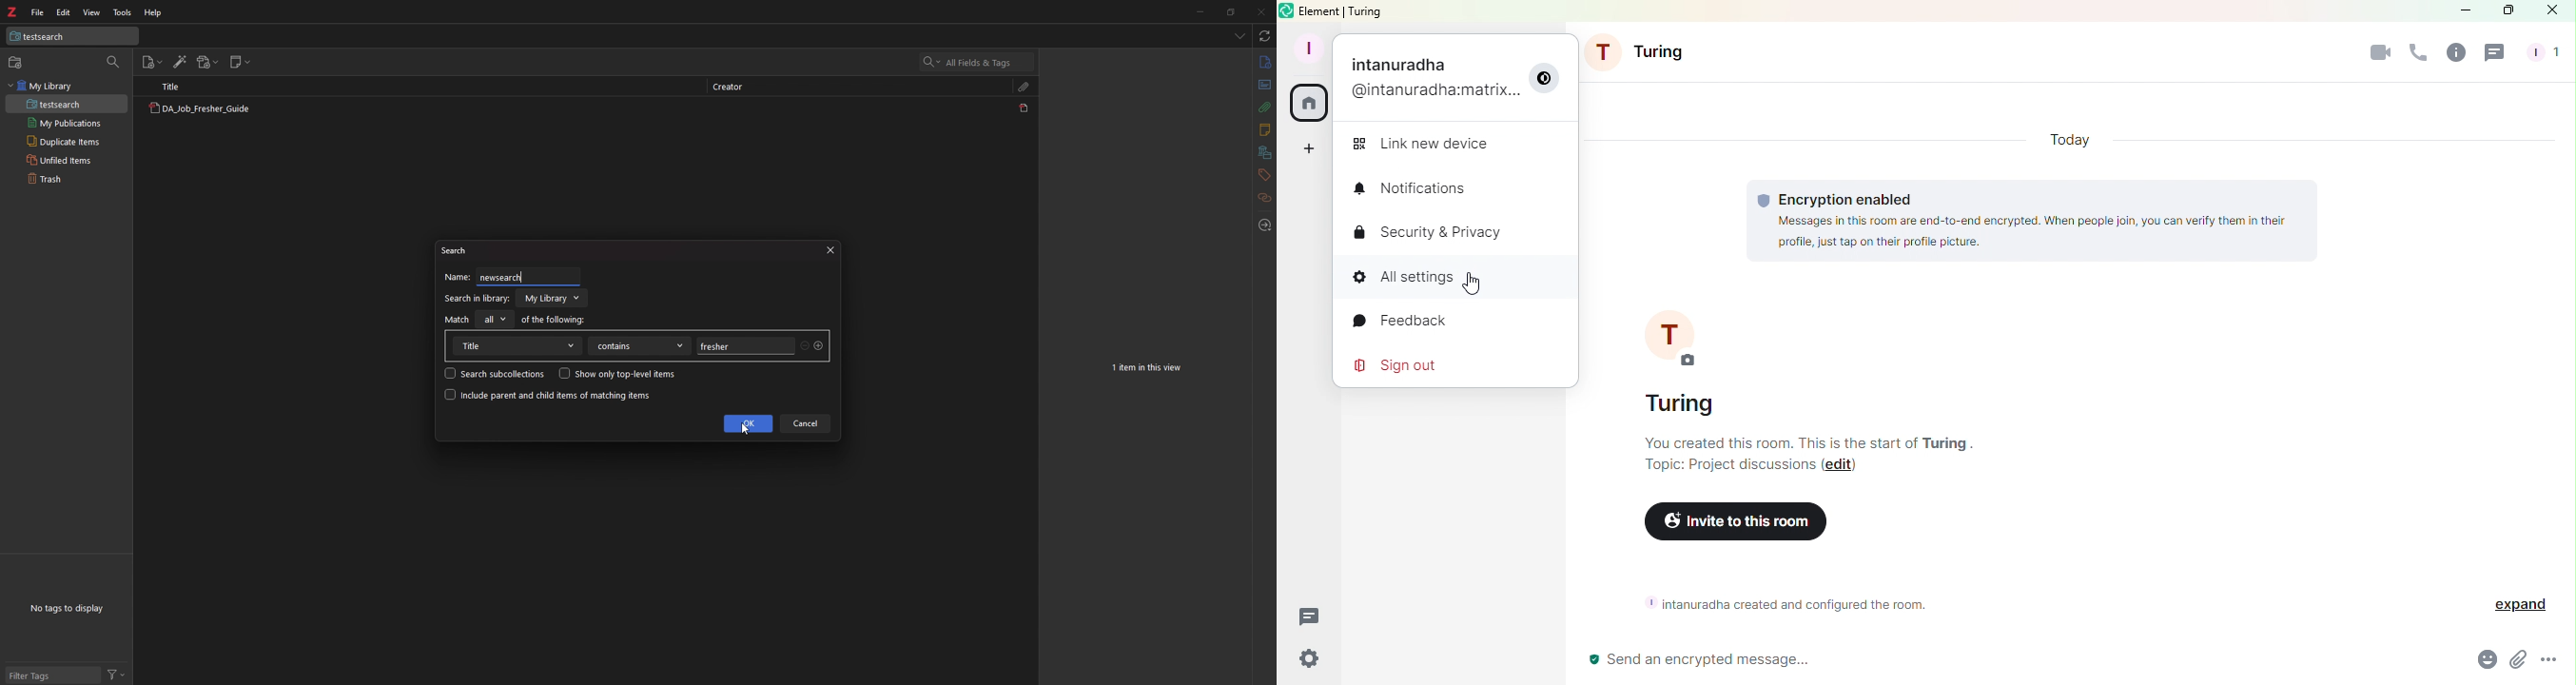 The height and width of the screenshot is (700, 2576). I want to click on Turing, so click(1641, 56).